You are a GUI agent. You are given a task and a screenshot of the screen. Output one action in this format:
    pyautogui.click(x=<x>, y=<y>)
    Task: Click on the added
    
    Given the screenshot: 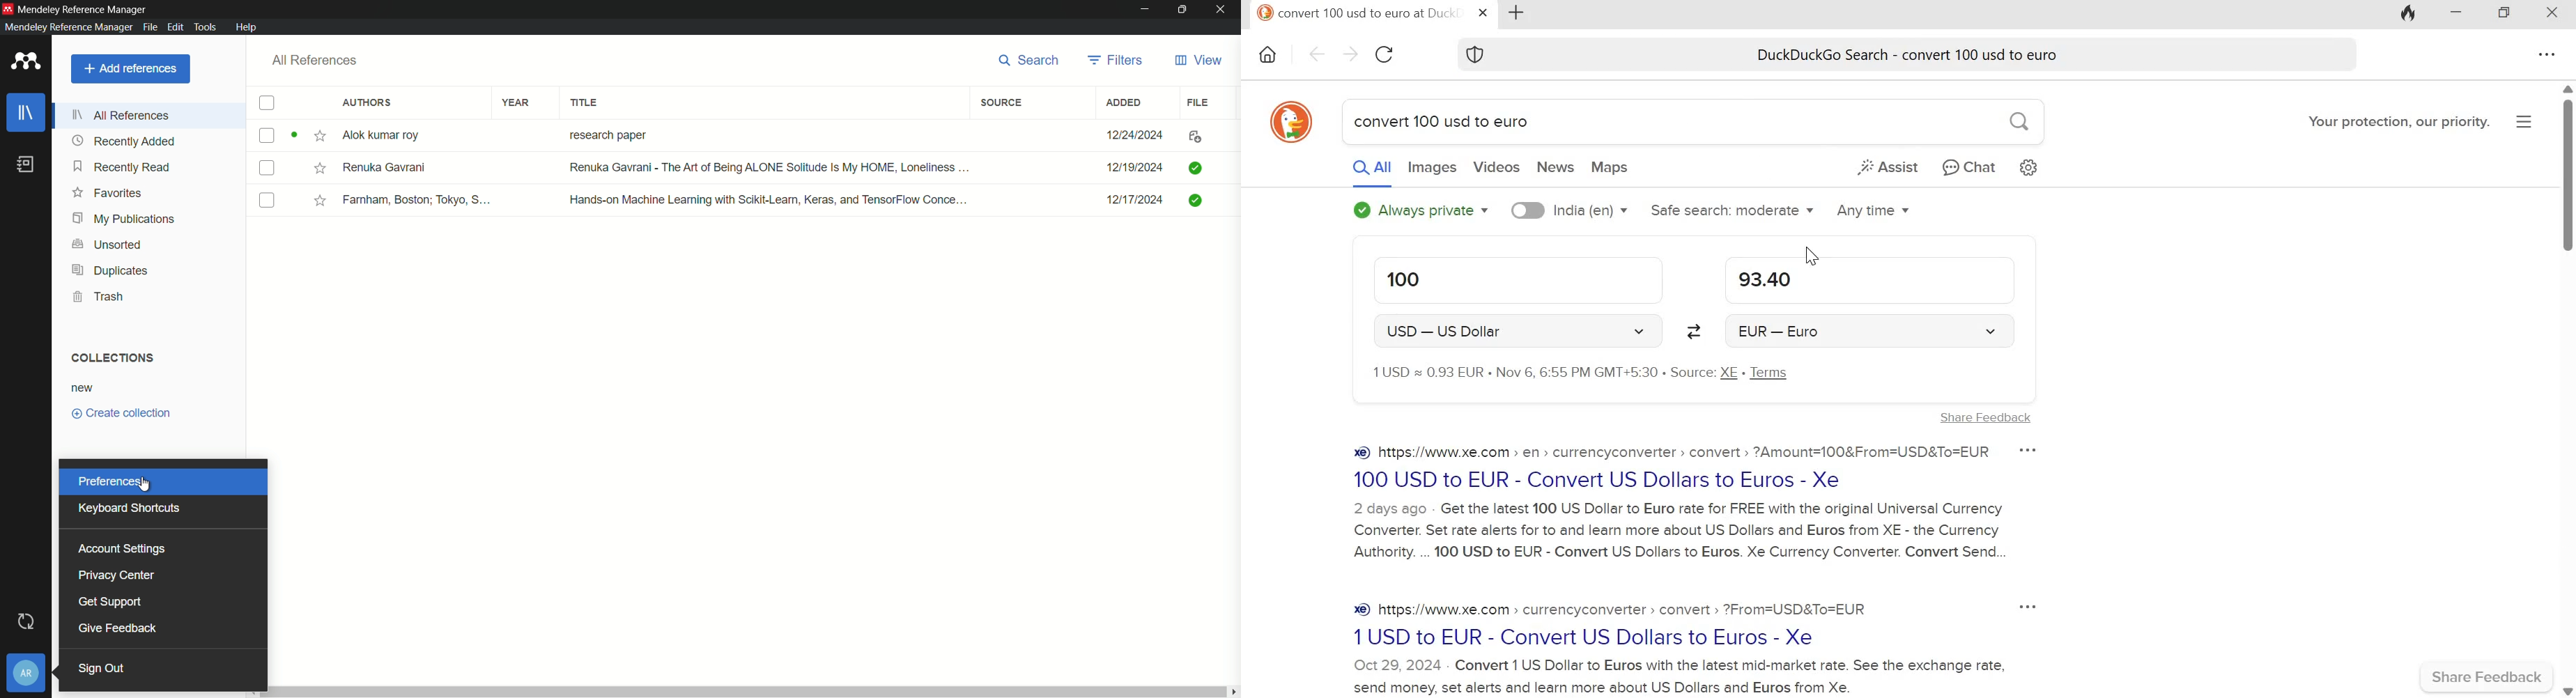 What is the action you would take?
    pyautogui.click(x=1122, y=102)
    